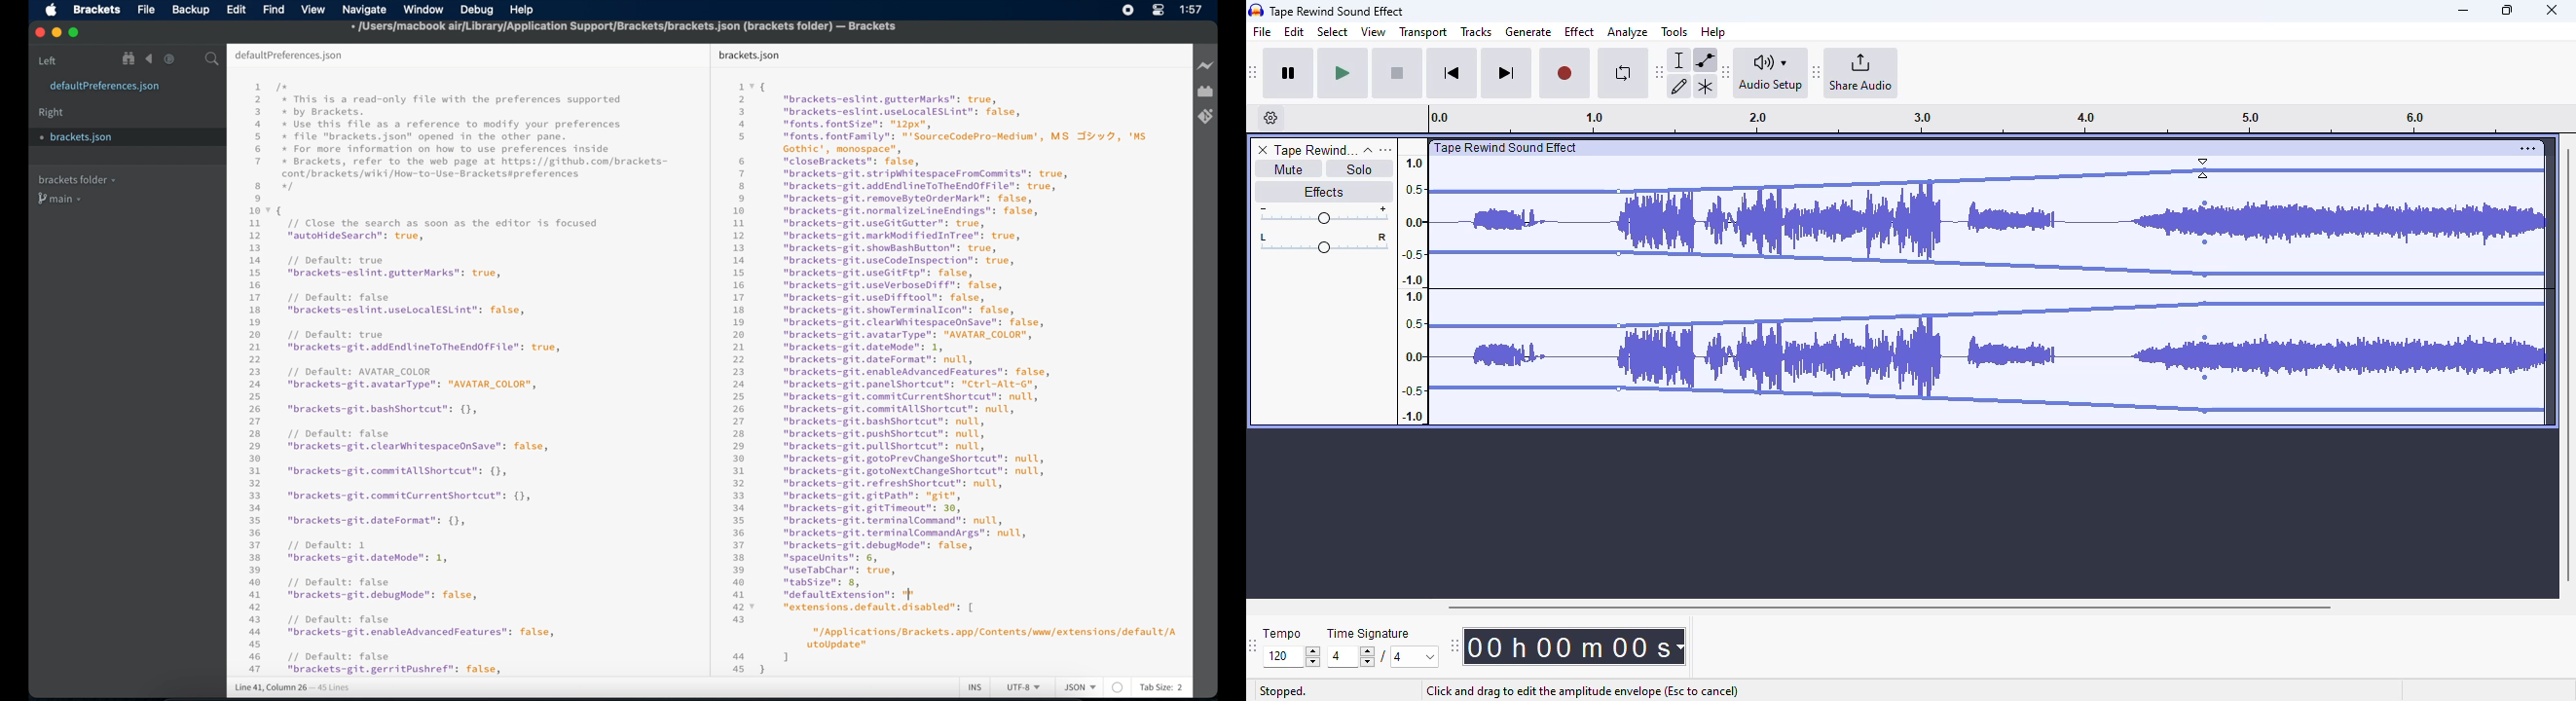 This screenshot has height=728, width=2576. Describe the element at coordinates (1256, 11) in the screenshot. I see `Audacity logo` at that location.